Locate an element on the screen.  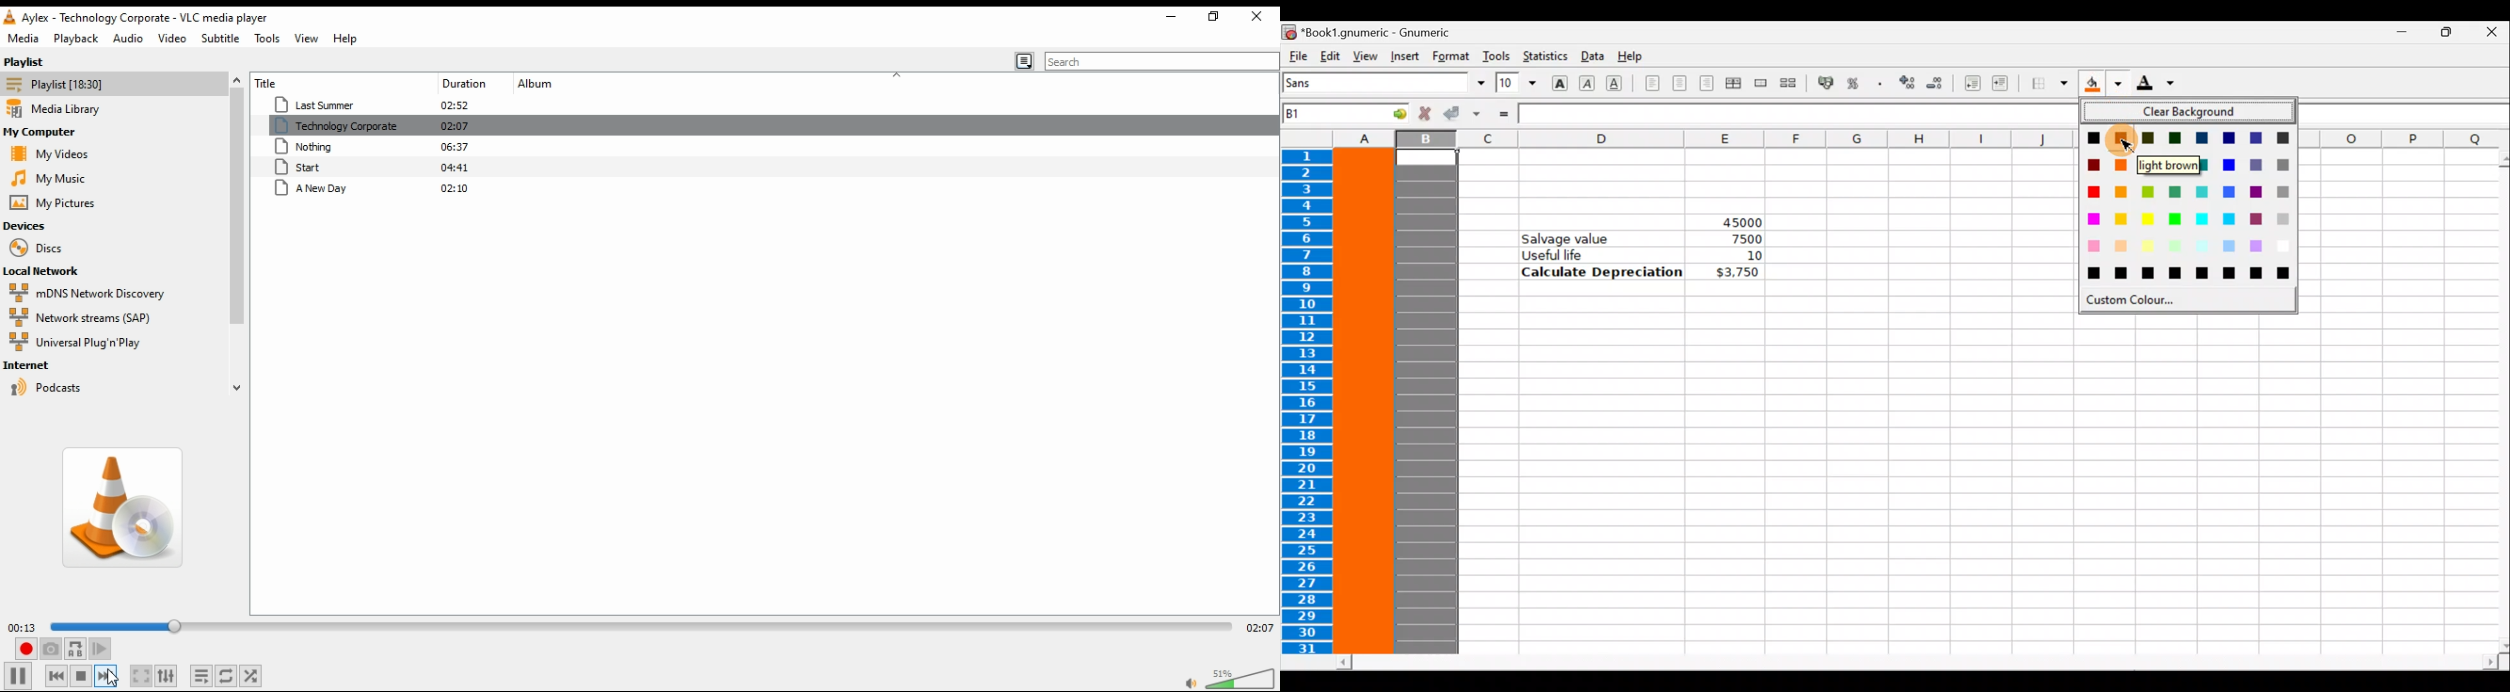
Clear background is located at coordinates (2194, 112).